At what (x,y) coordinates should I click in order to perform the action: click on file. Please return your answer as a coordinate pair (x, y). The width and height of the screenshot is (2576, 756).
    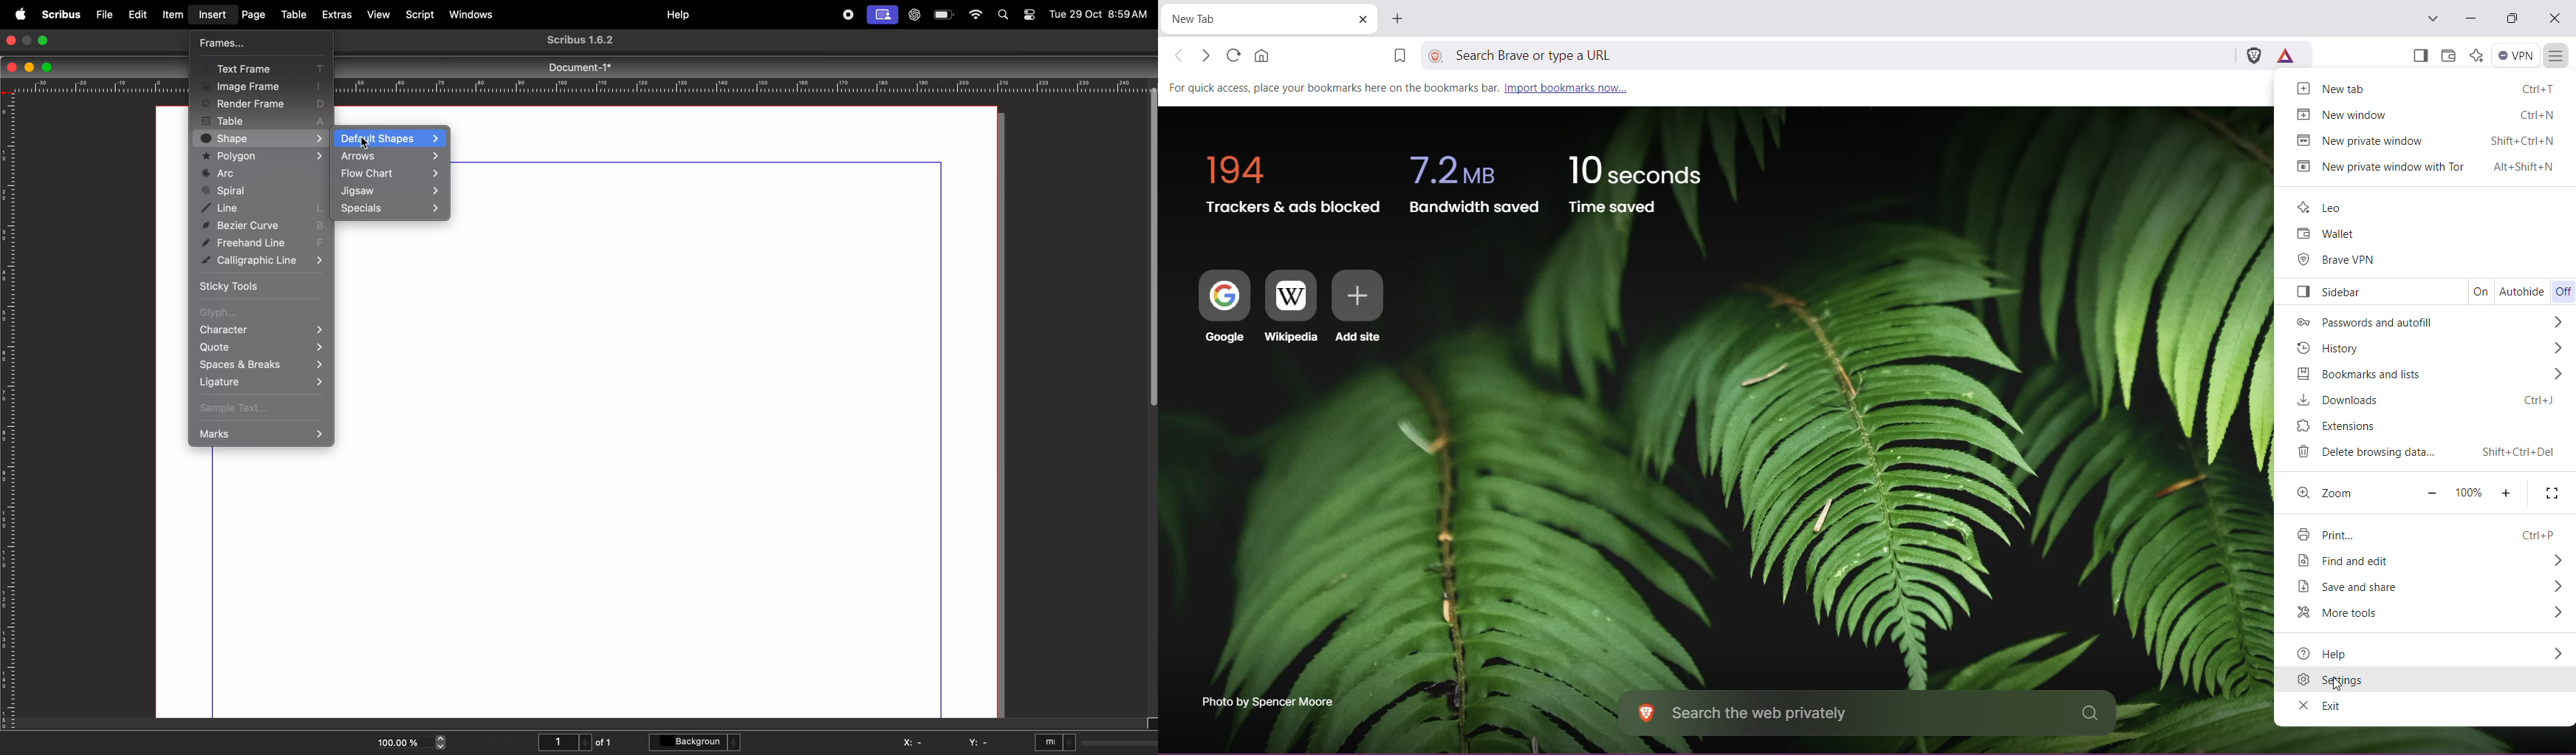
    Looking at the image, I should click on (102, 13).